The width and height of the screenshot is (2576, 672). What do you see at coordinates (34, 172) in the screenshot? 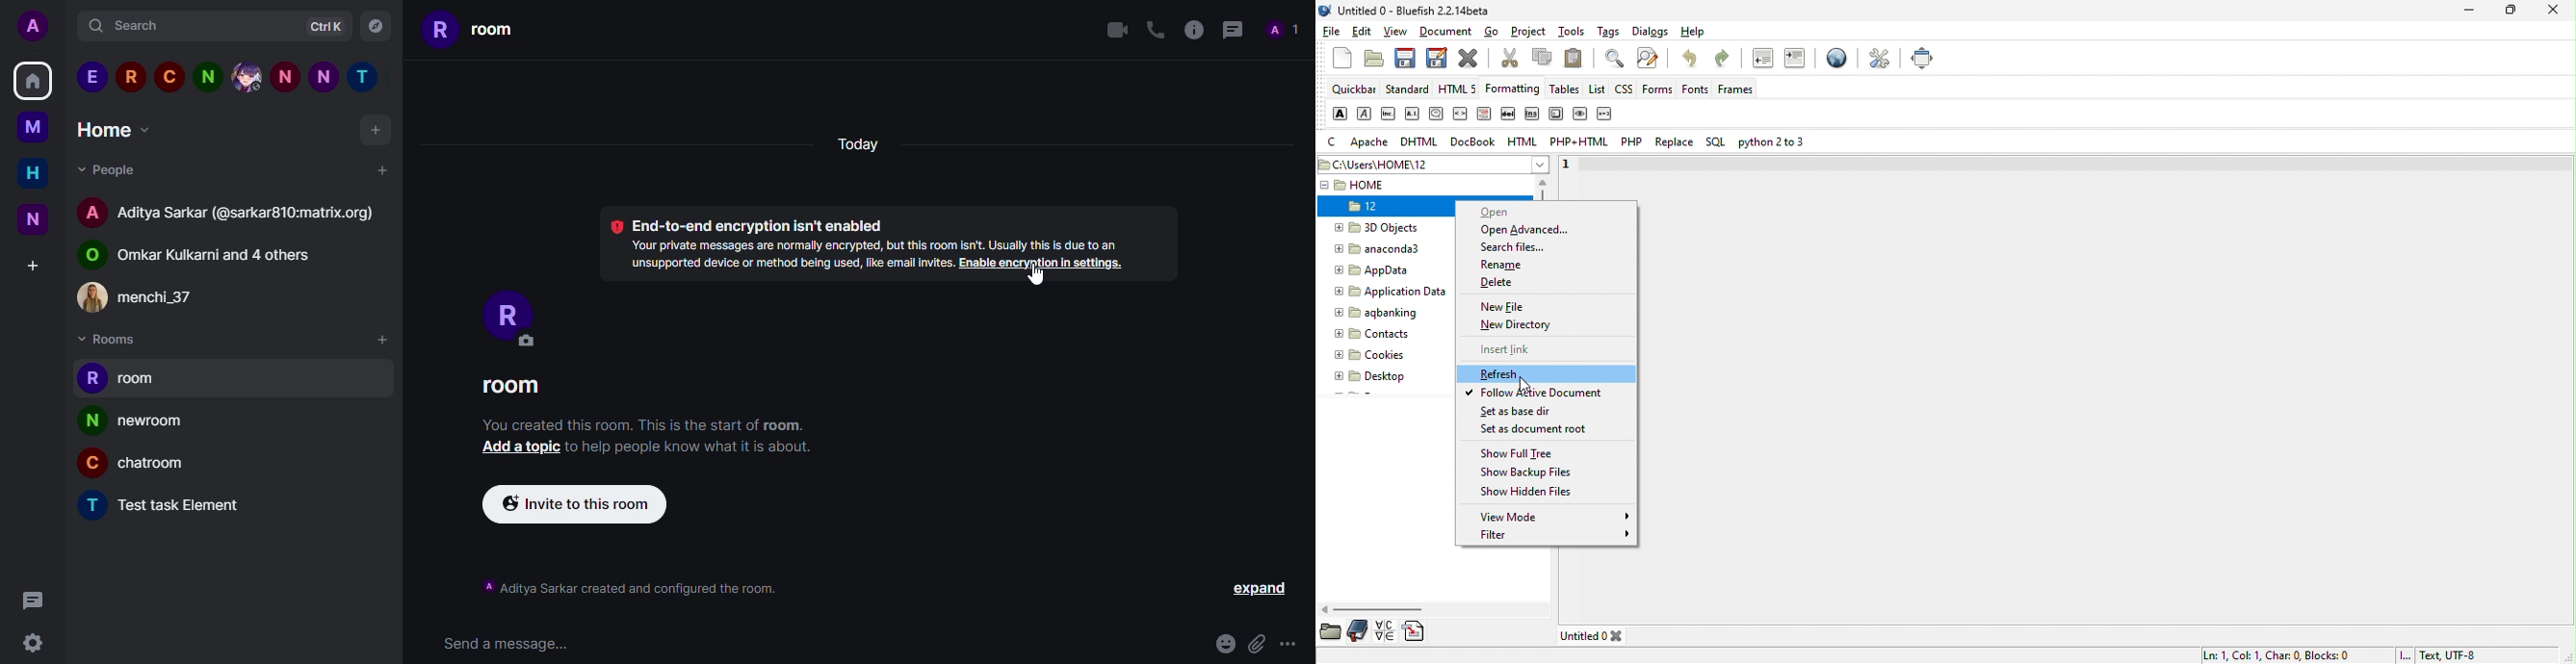
I see `home` at bounding box center [34, 172].